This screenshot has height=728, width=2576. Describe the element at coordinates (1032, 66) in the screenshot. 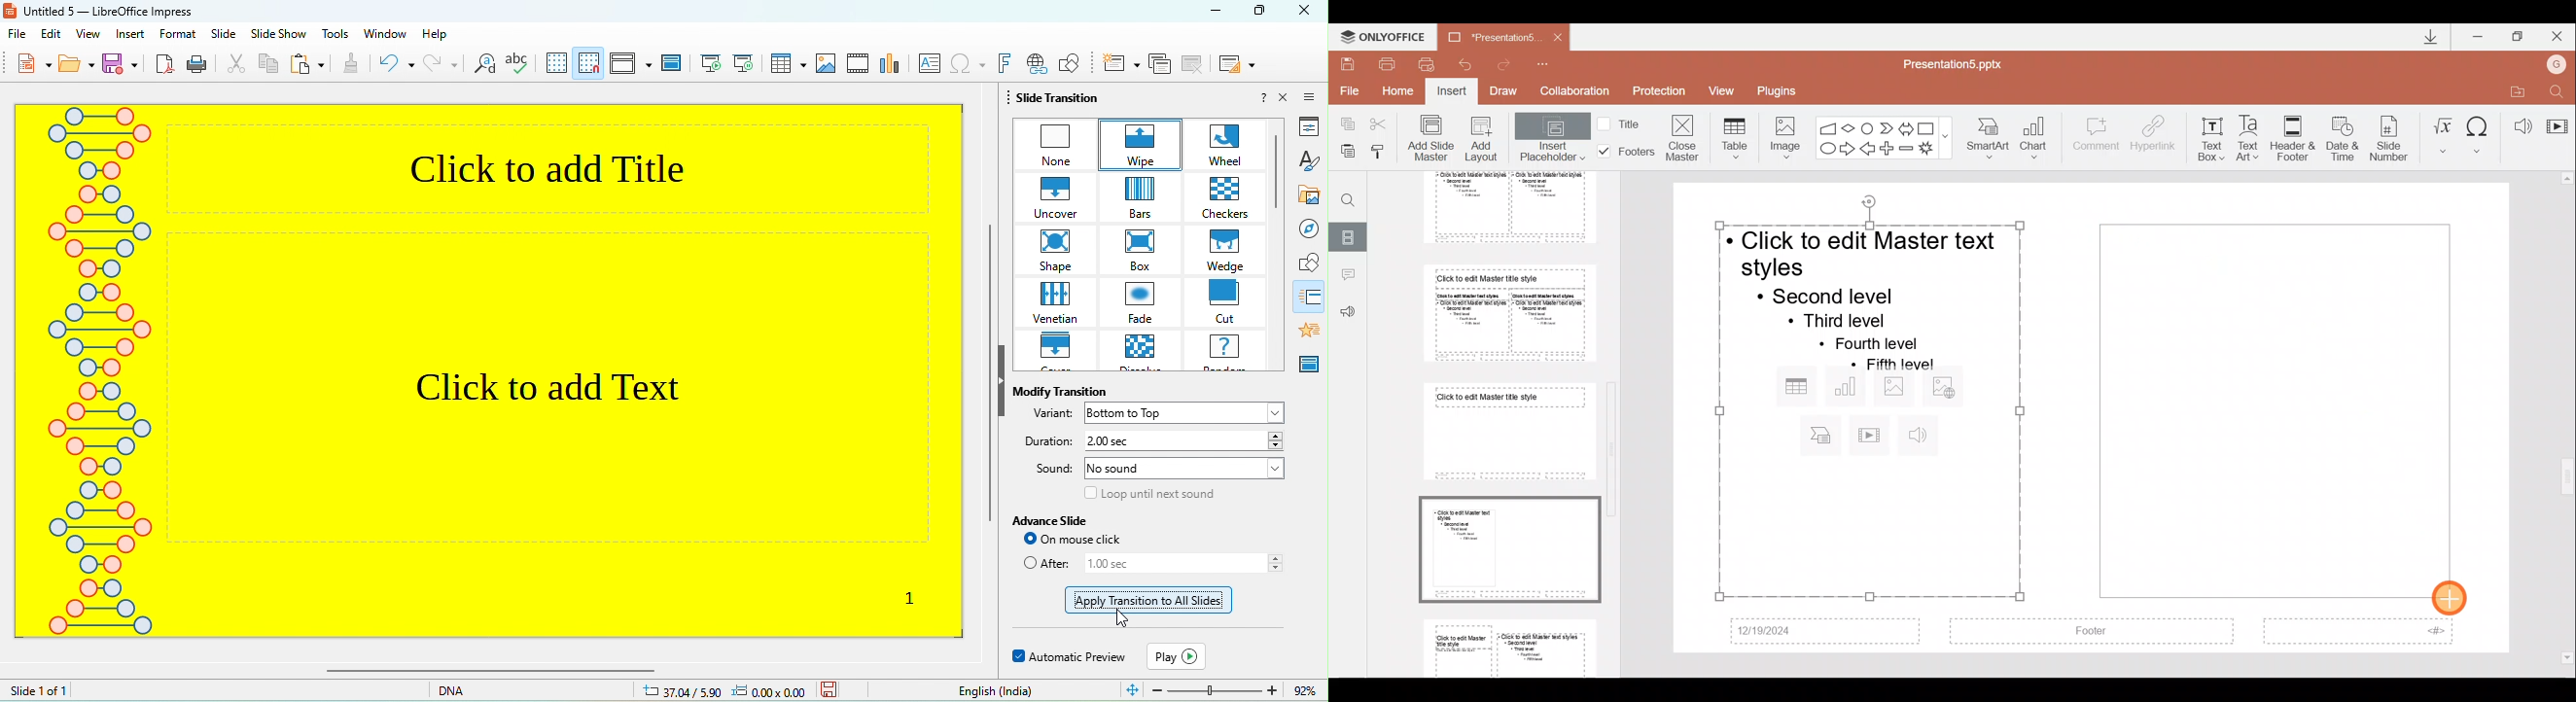

I see `hyperlink` at that location.